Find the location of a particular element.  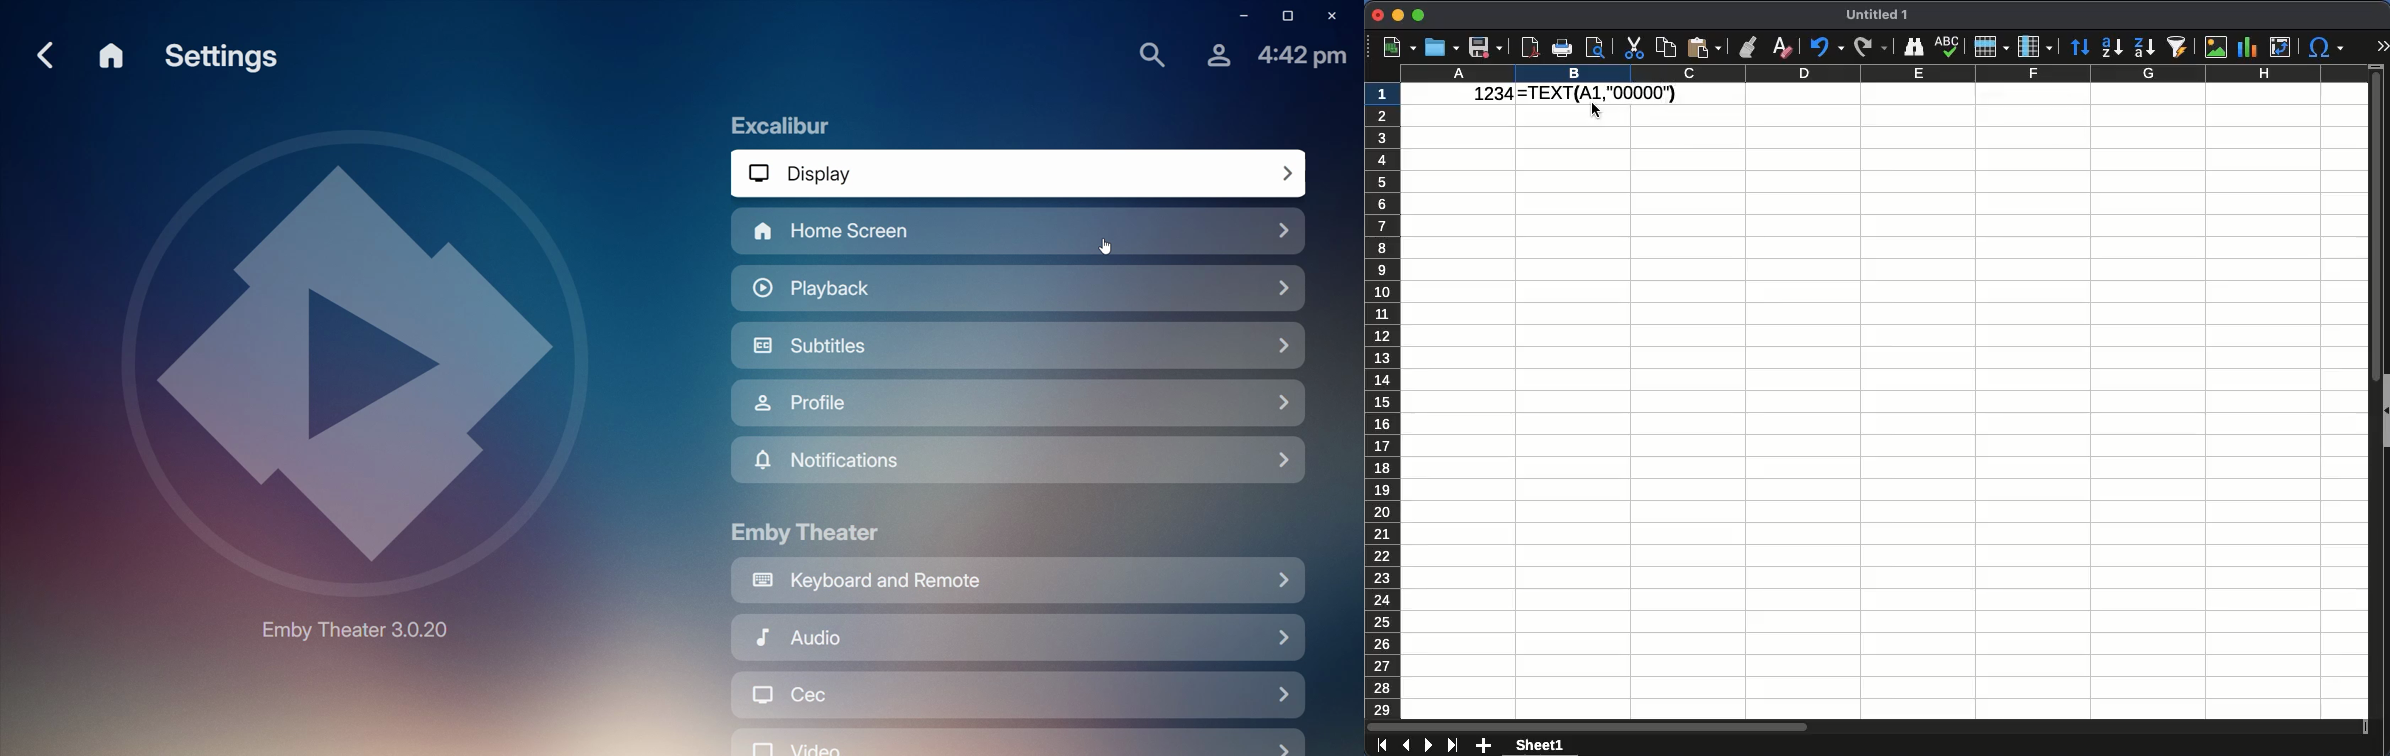

expand is located at coordinates (2381, 47).